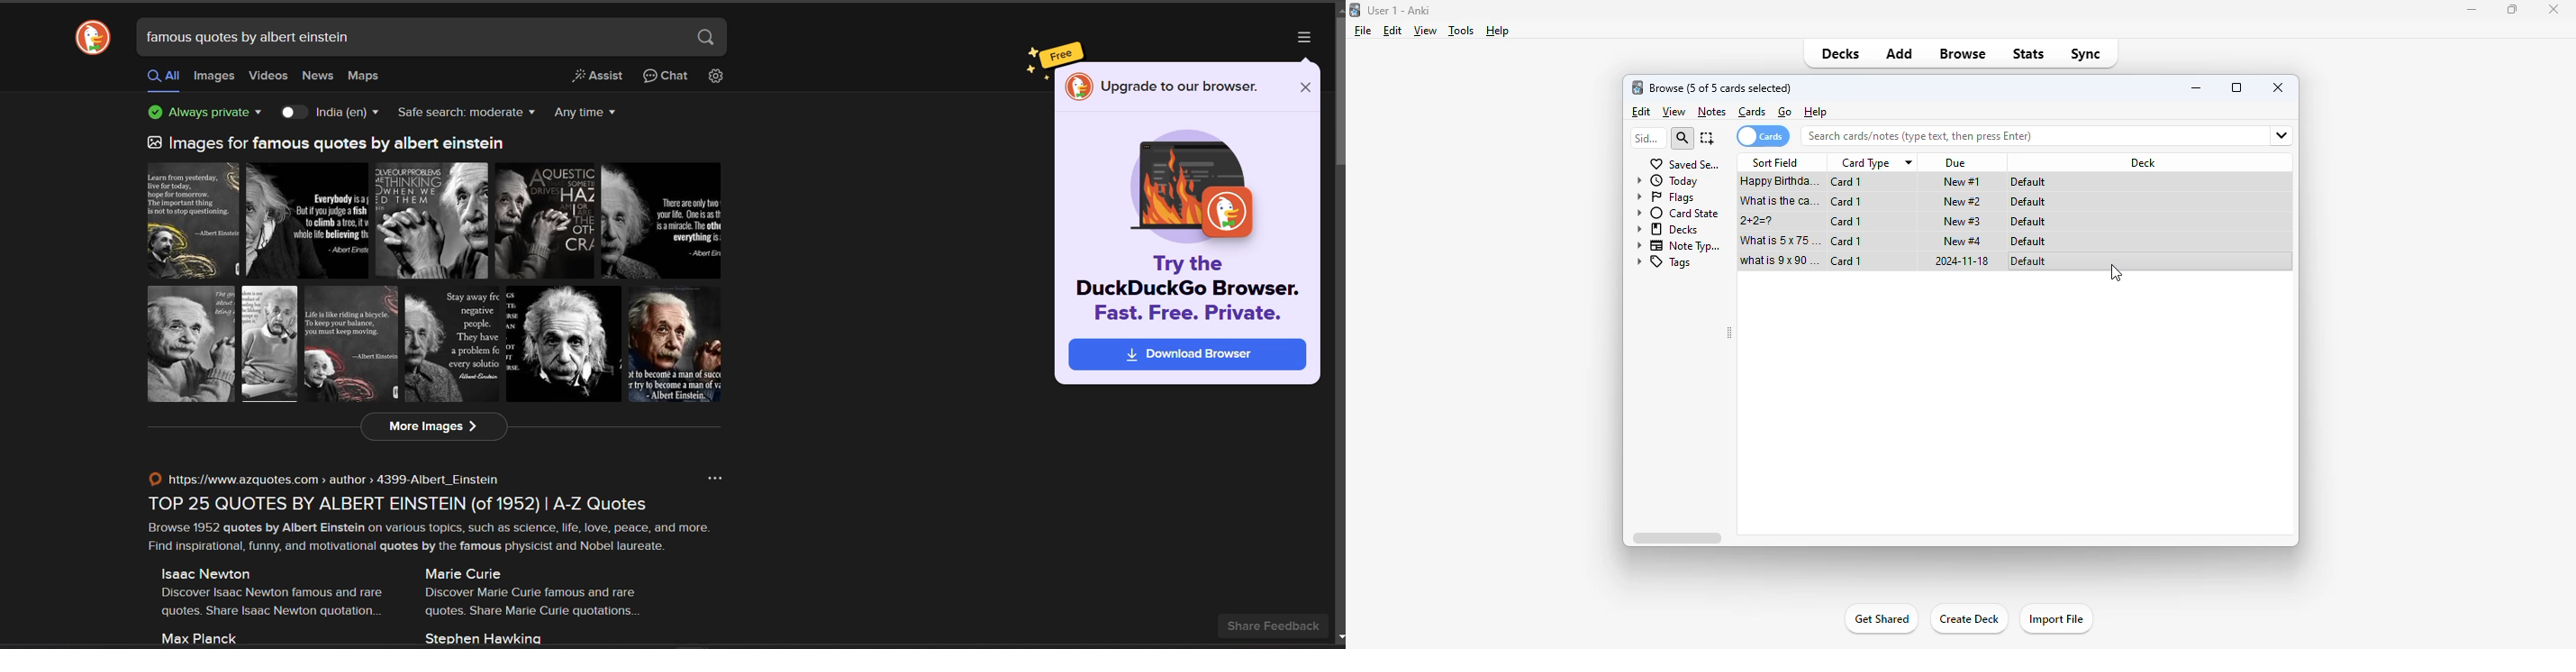 The width and height of the screenshot is (2576, 672). I want to click on flags, so click(1665, 197).